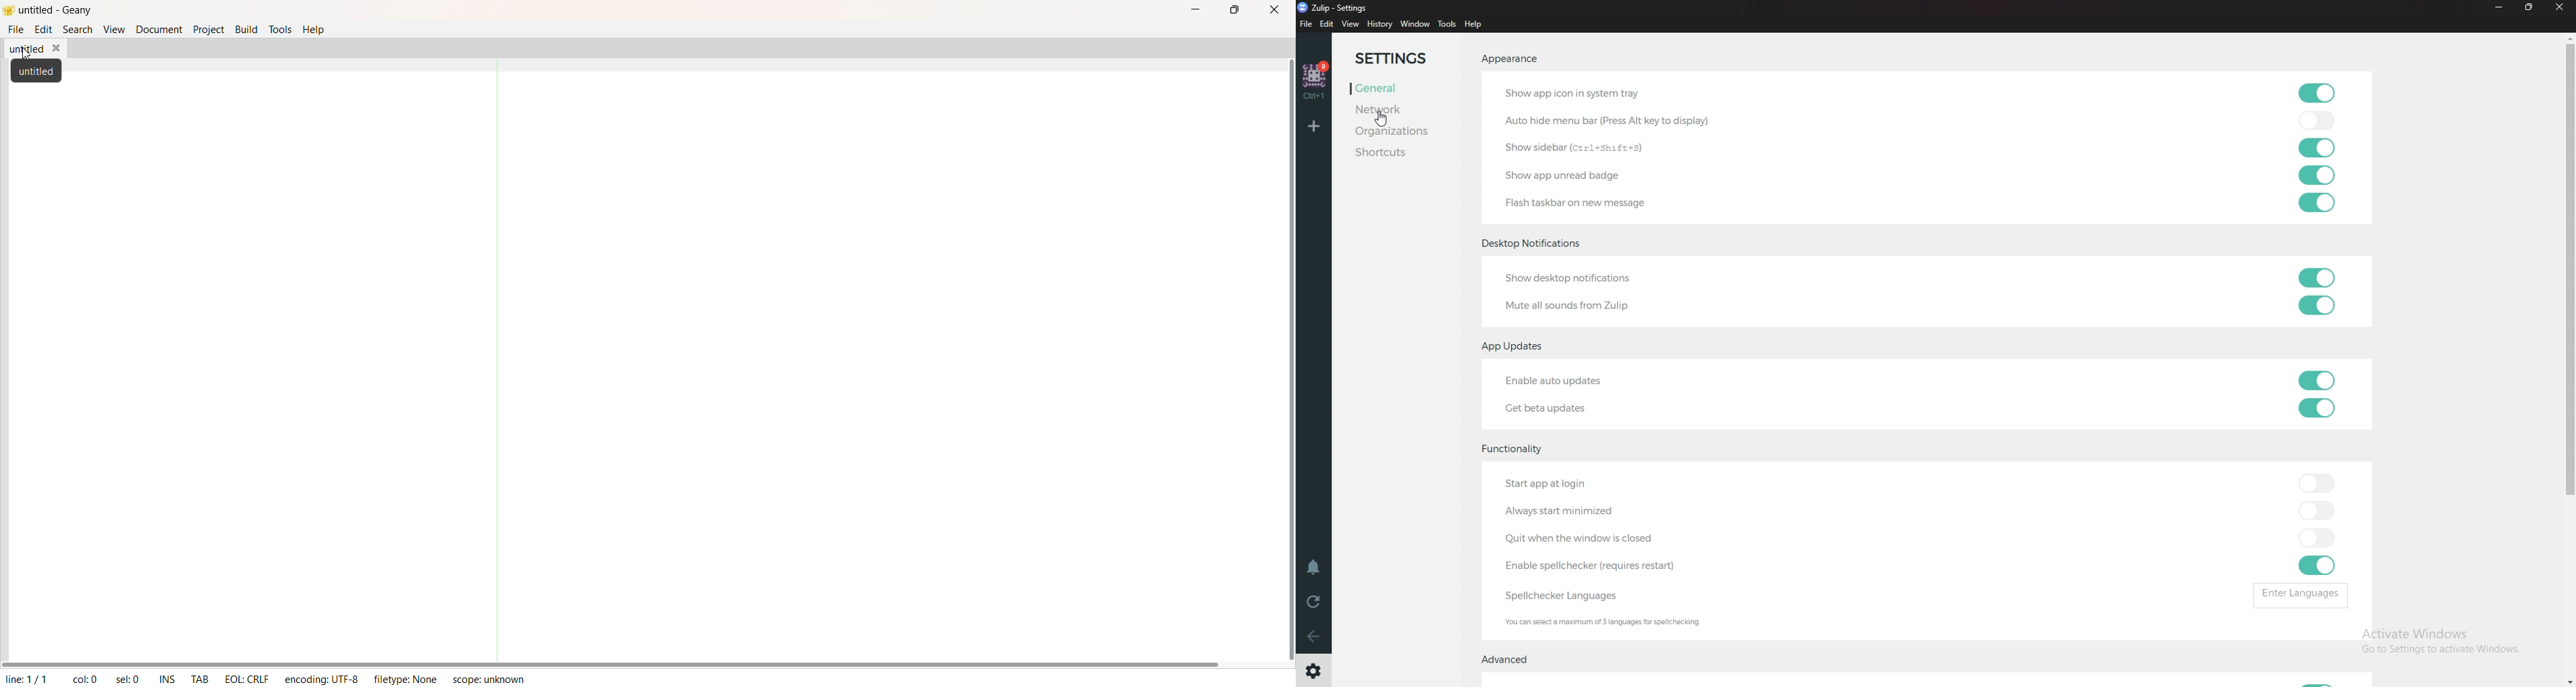 The image size is (2576, 700). I want to click on App updates, so click(1514, 348).